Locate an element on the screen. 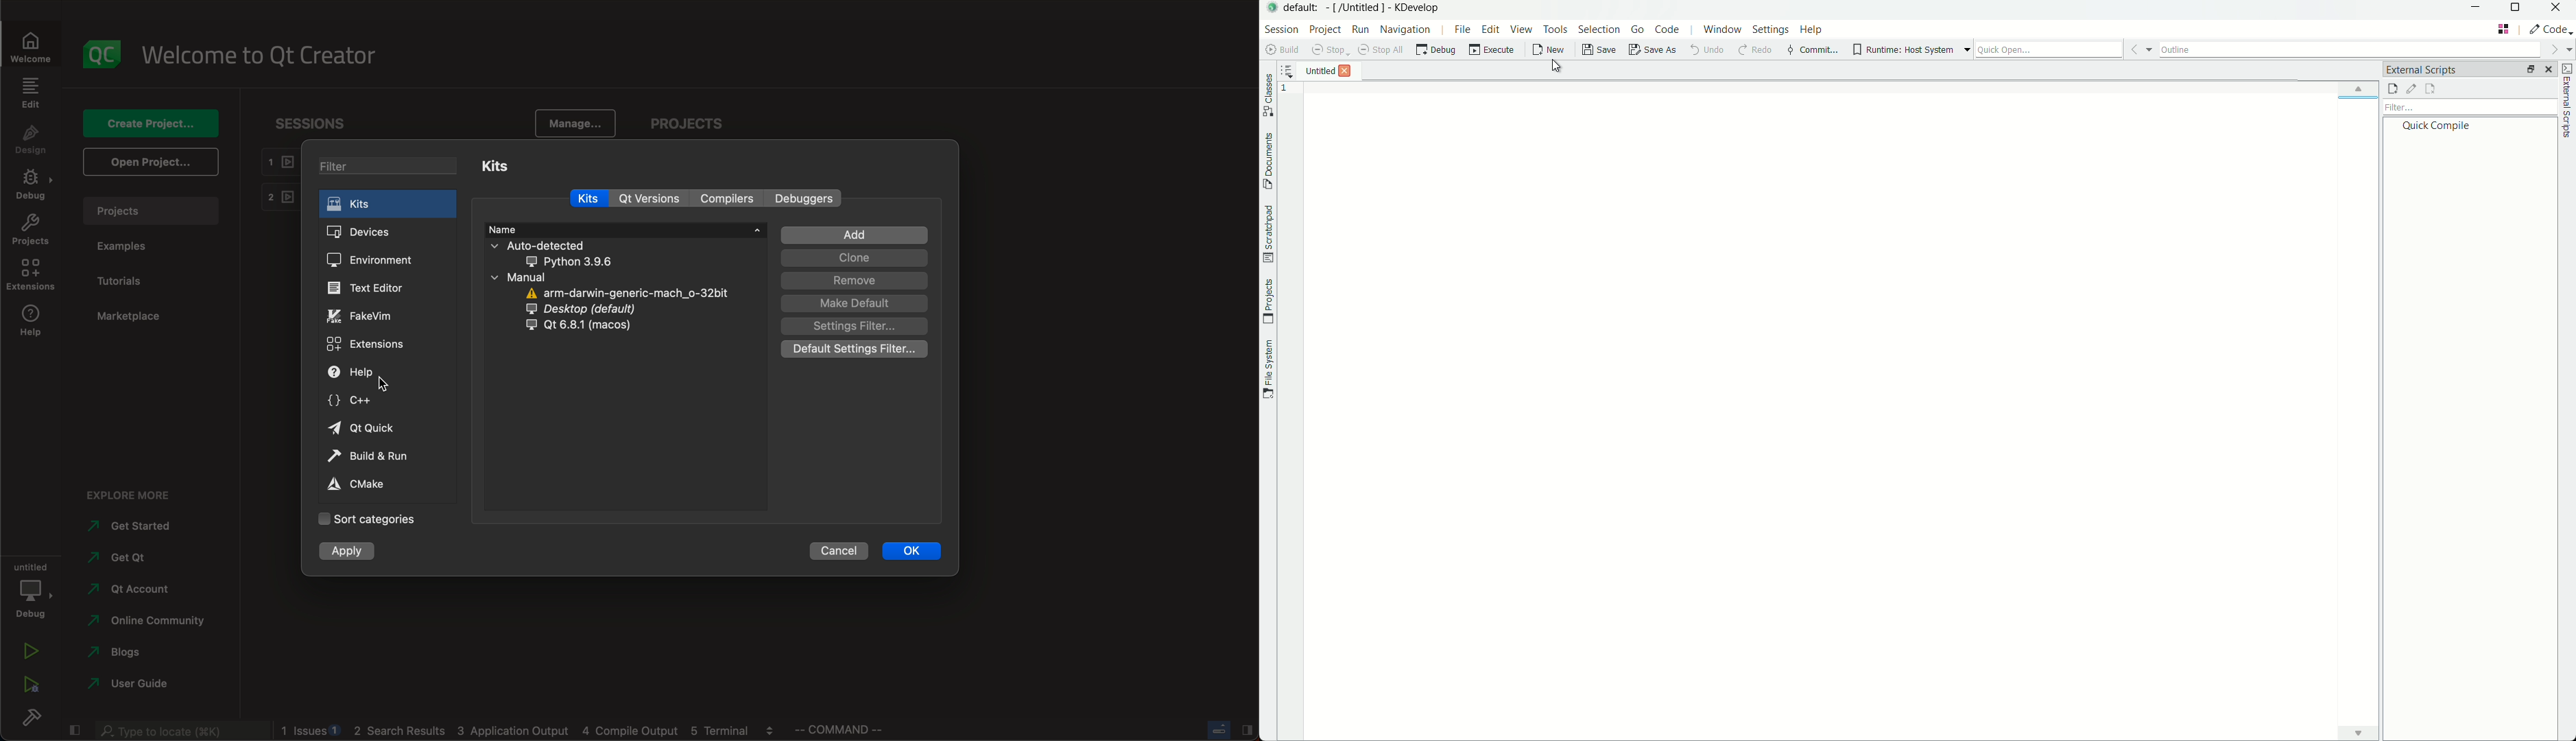 Image resolution: width=2576 pixels, height=756 pixels. run debug is located at coordinates (30, 684).